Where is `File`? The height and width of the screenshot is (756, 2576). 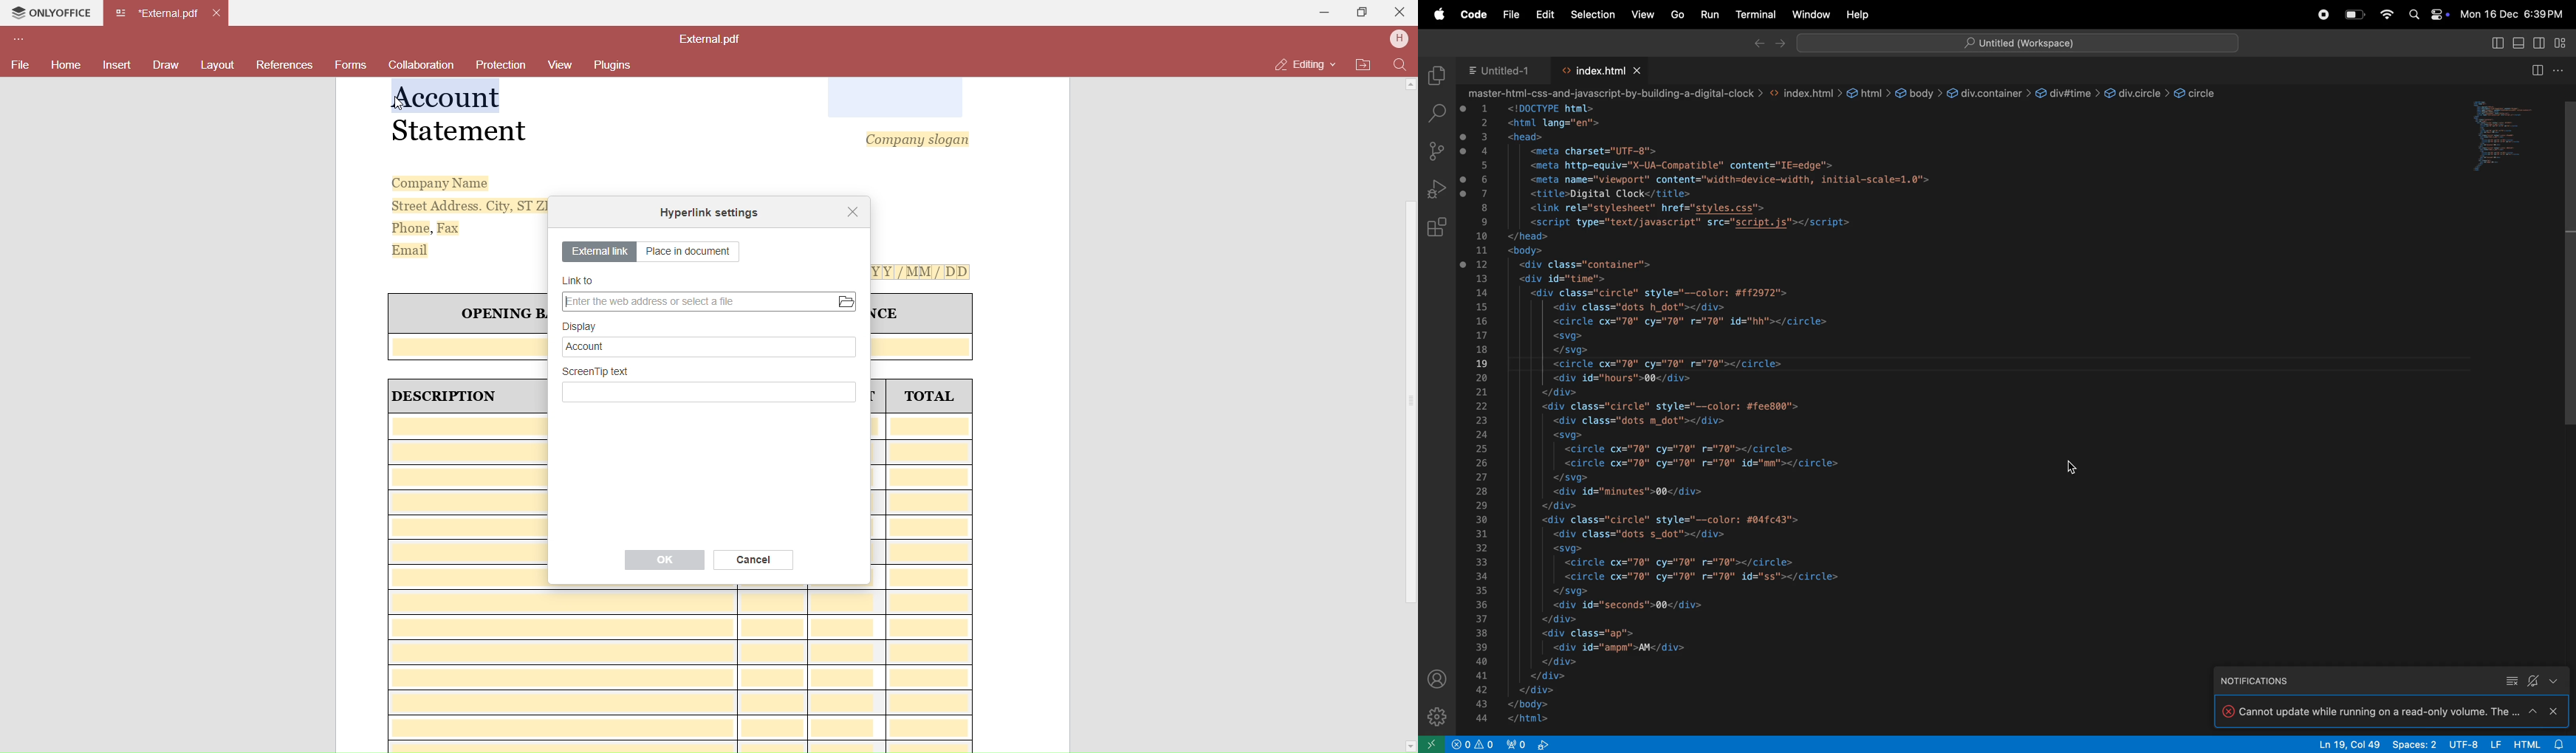 File is located at coordinates (21, 66).